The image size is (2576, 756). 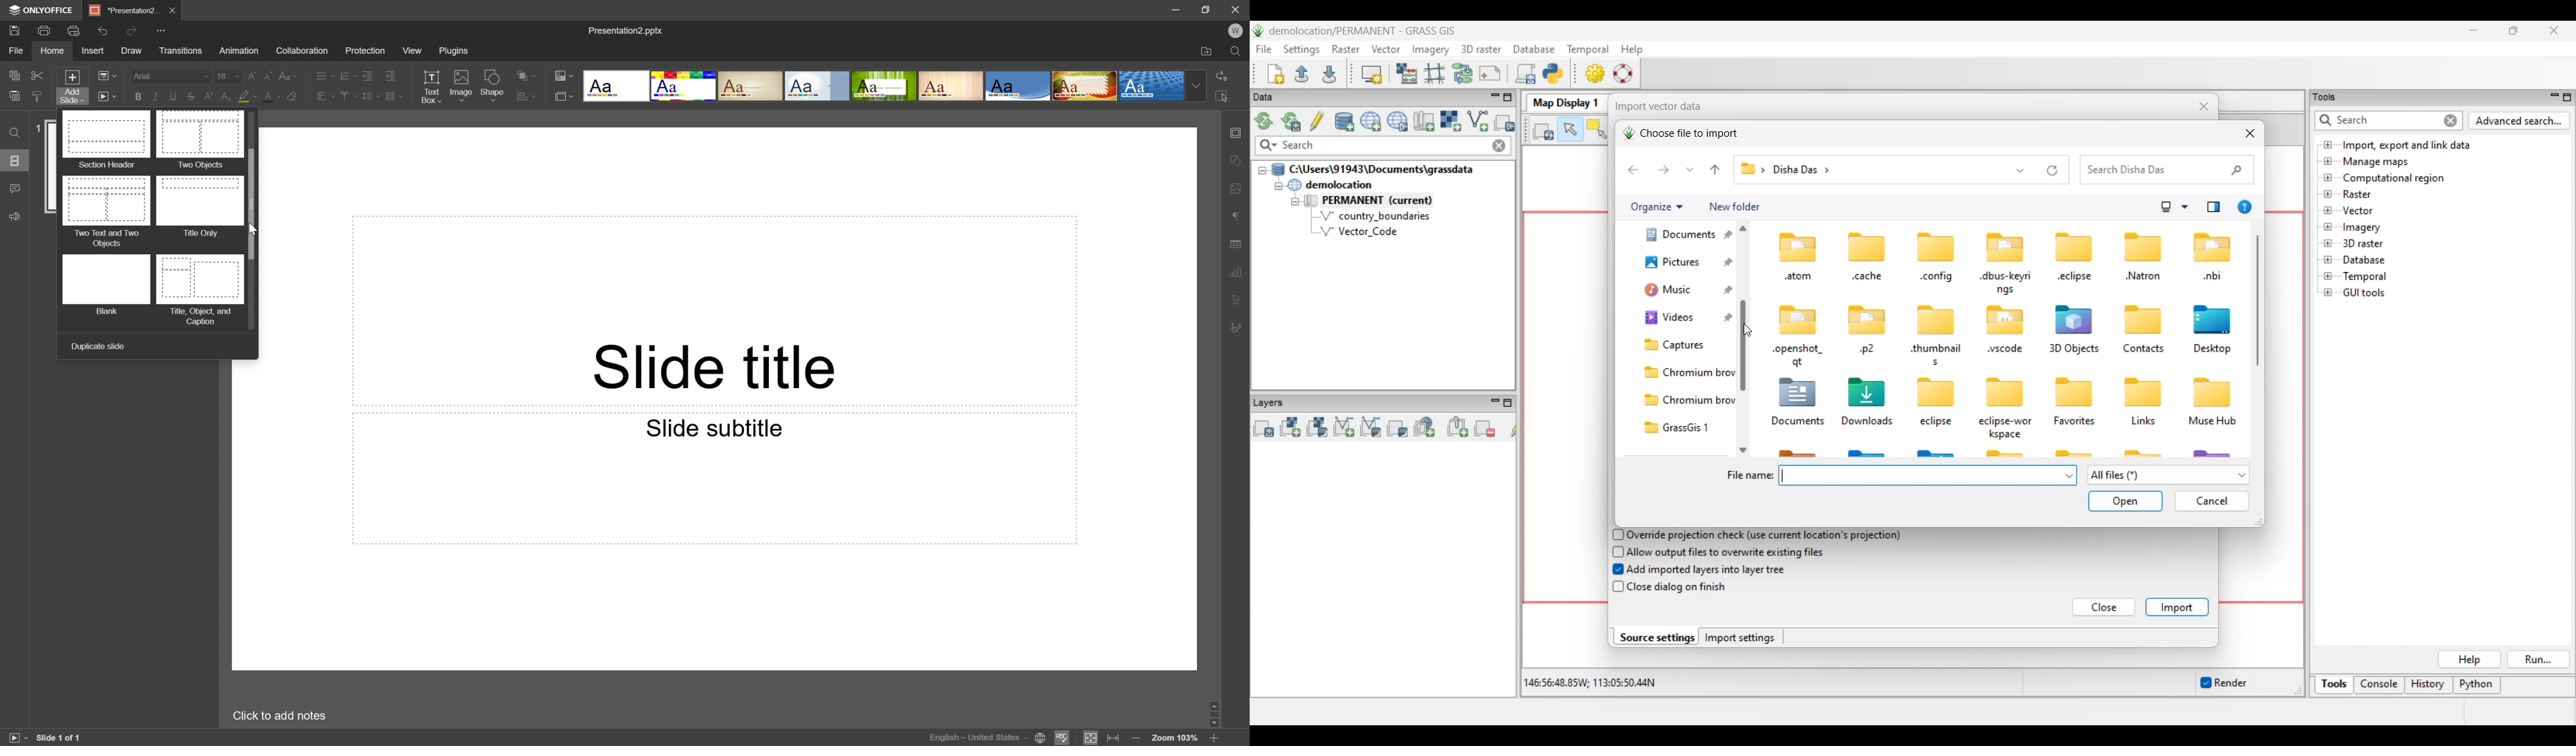 What do you see at coordinates (2407, 146) in the screenshot?
I see `Double click to view files under Import, export and link data` at bounding box center [2407, 146].